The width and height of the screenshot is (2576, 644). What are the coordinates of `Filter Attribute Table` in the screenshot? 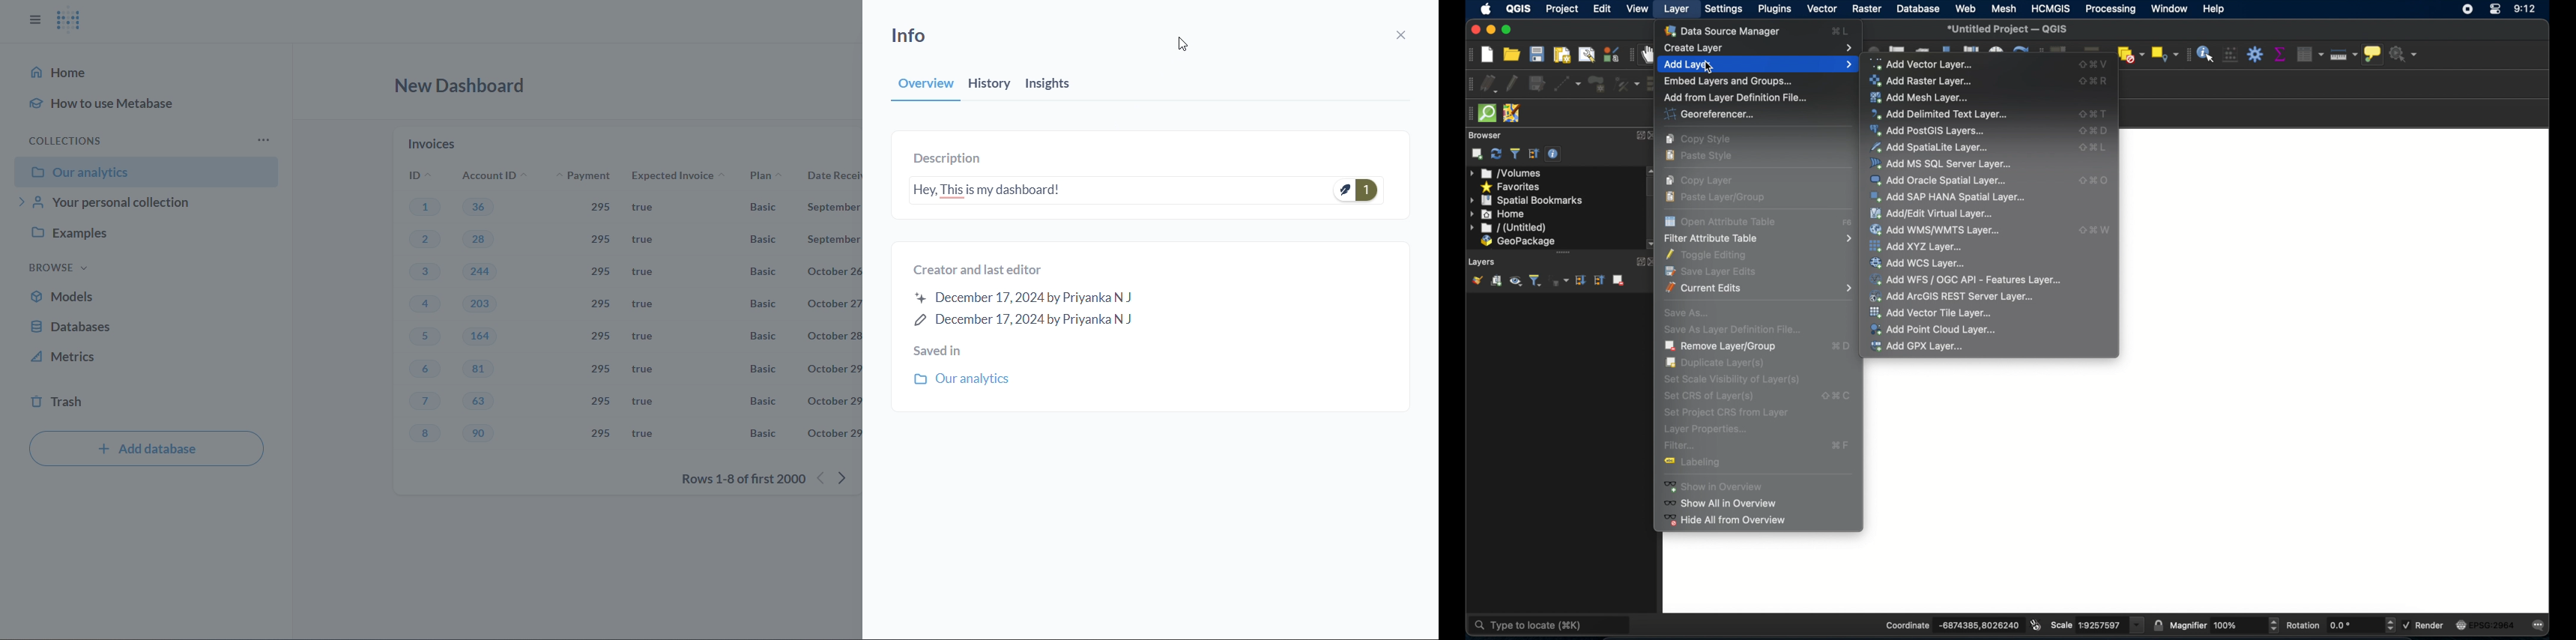 It's located at (1759, 239).